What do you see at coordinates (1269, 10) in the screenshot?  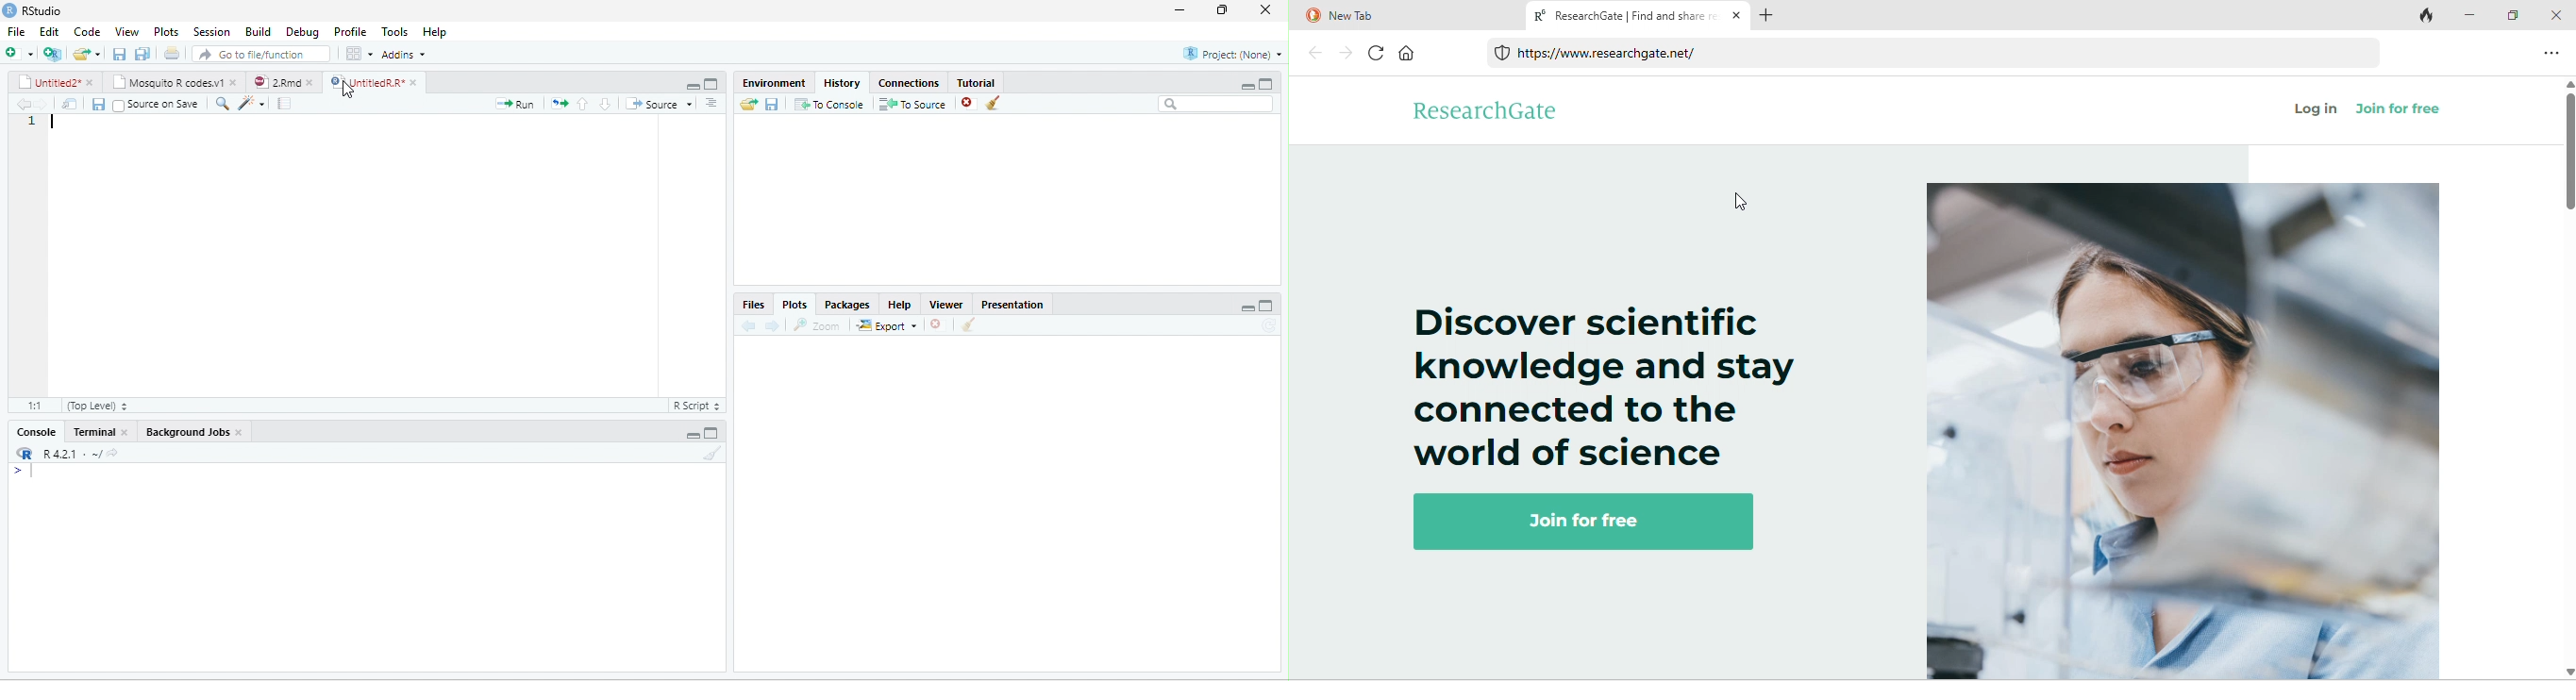 I see `close` at bounding box center [1269, 10].